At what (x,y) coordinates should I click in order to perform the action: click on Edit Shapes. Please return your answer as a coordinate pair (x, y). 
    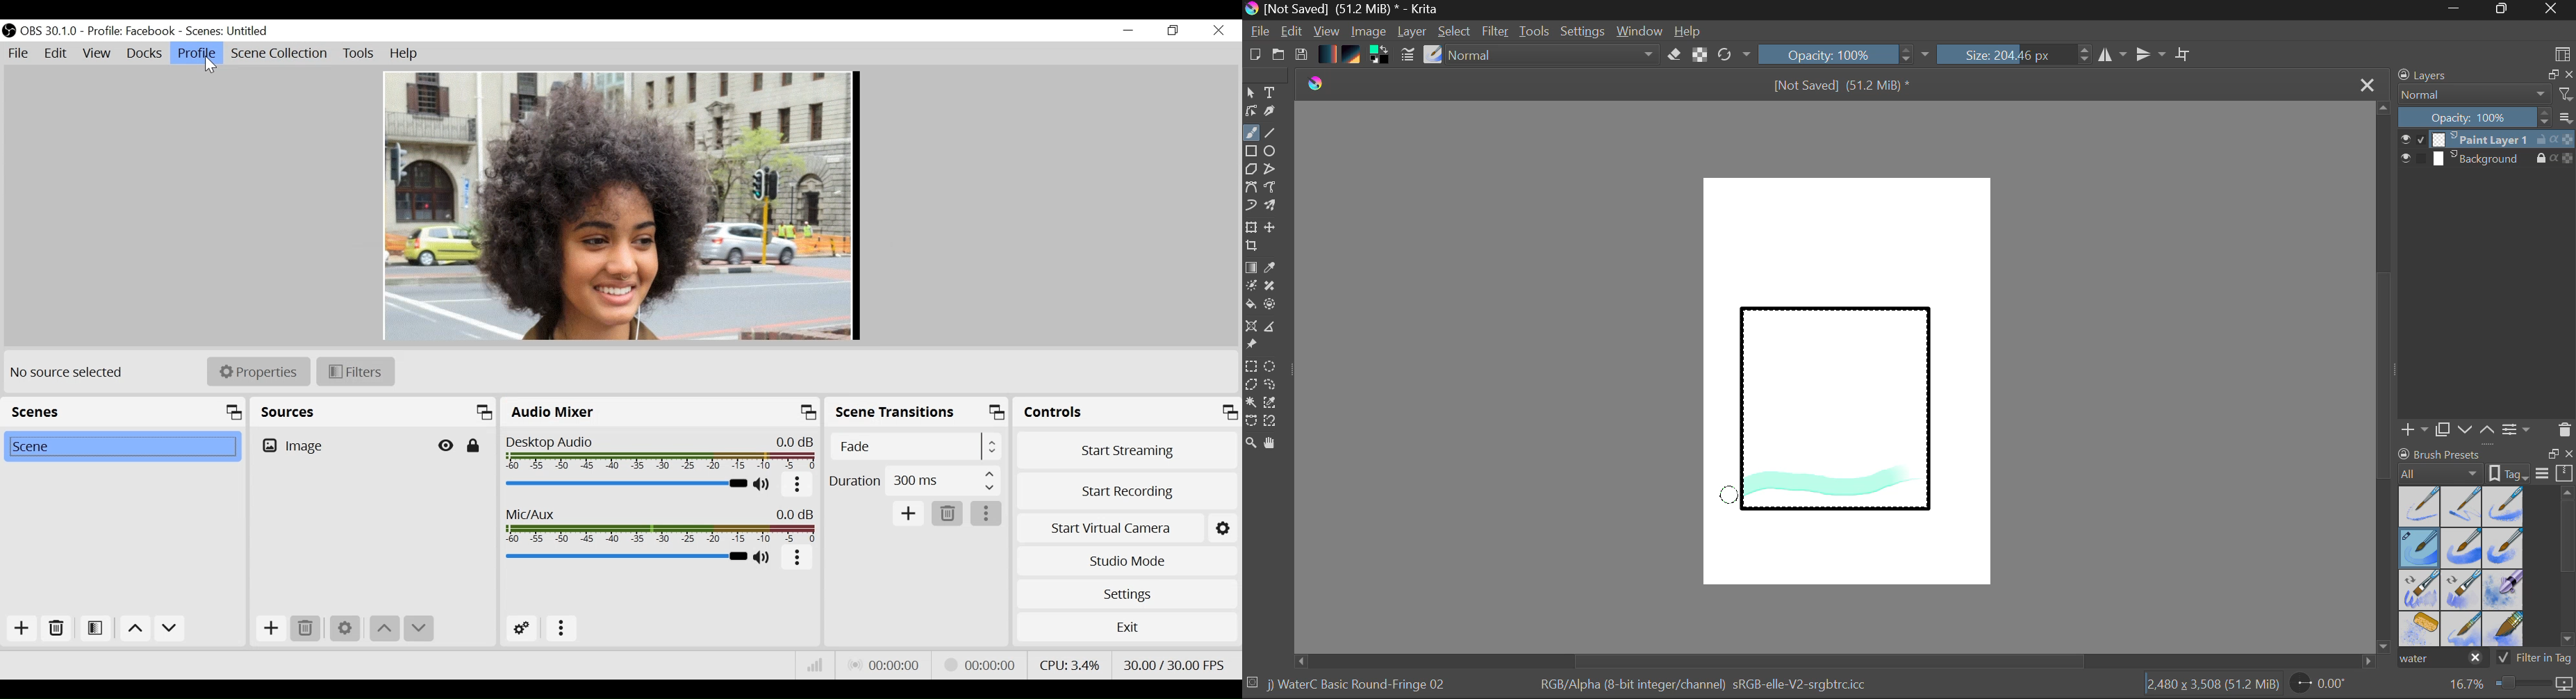
    Looking at the image, I should click on (1250, 113).